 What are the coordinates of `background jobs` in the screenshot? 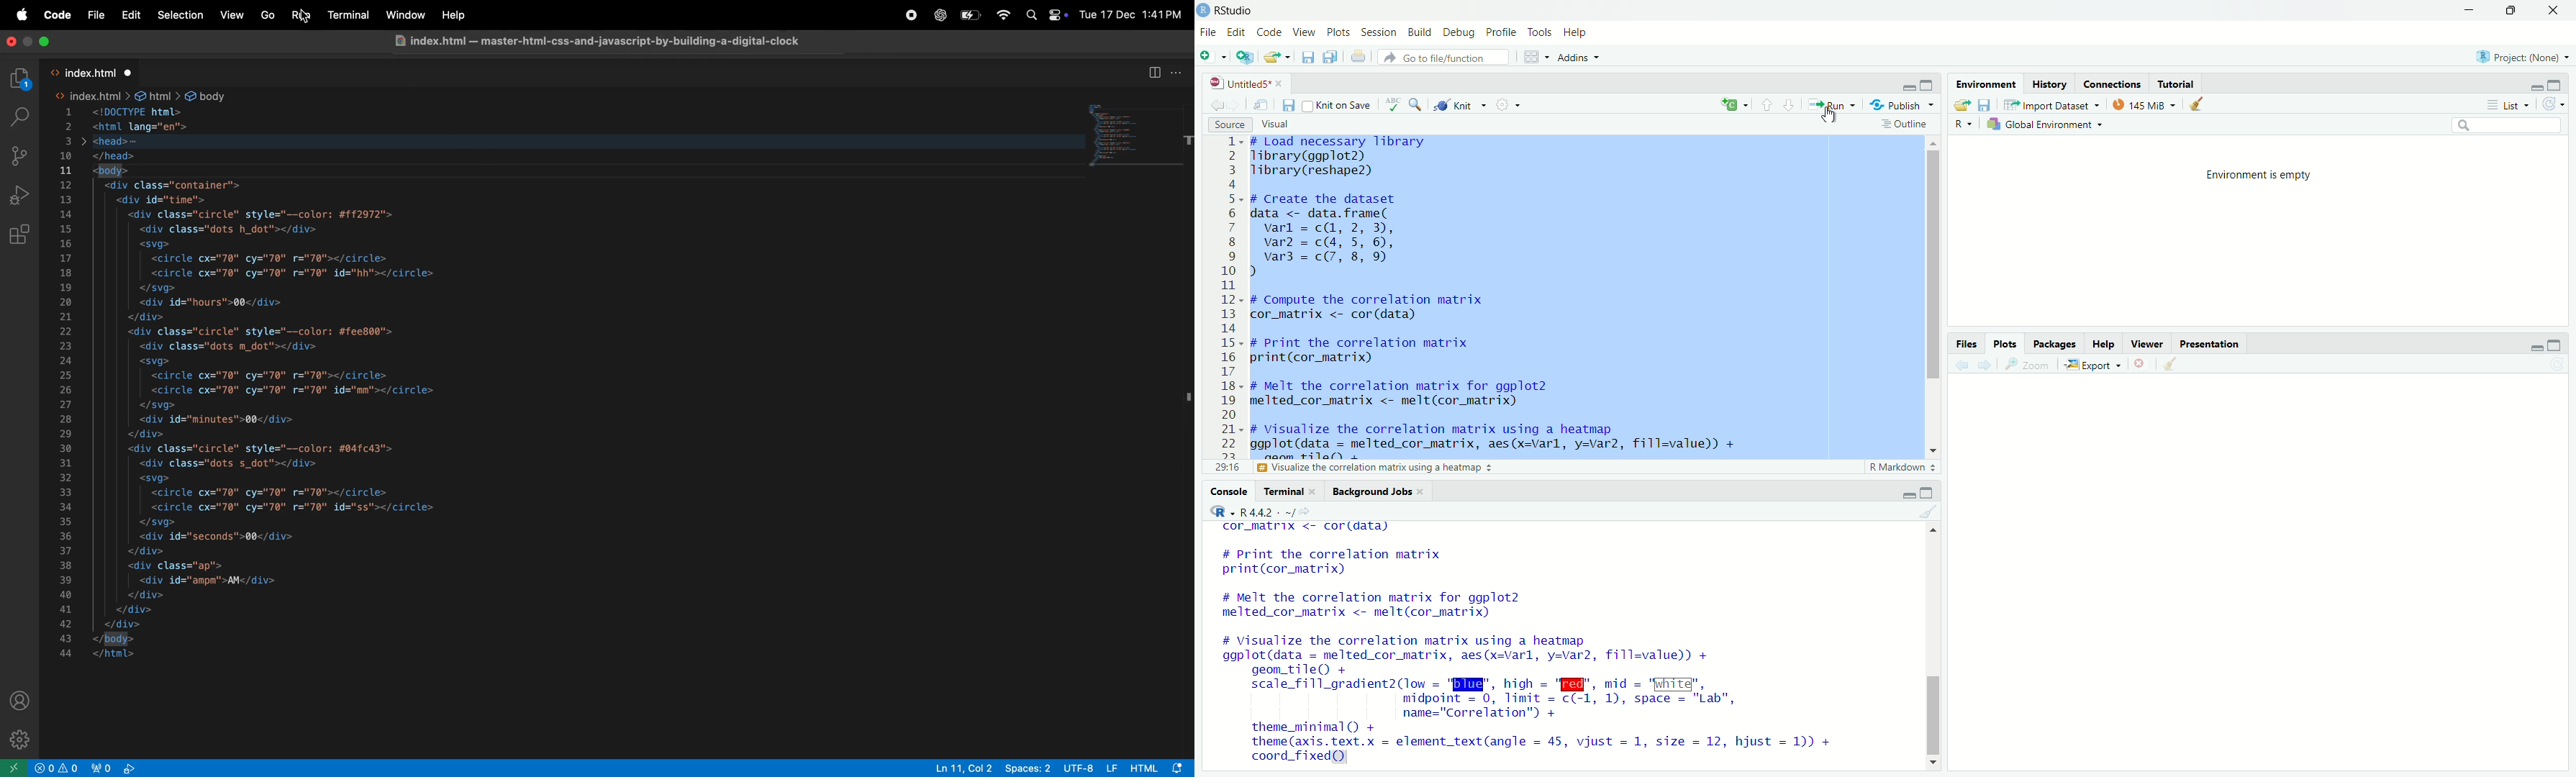 It's located at (1379, 491).